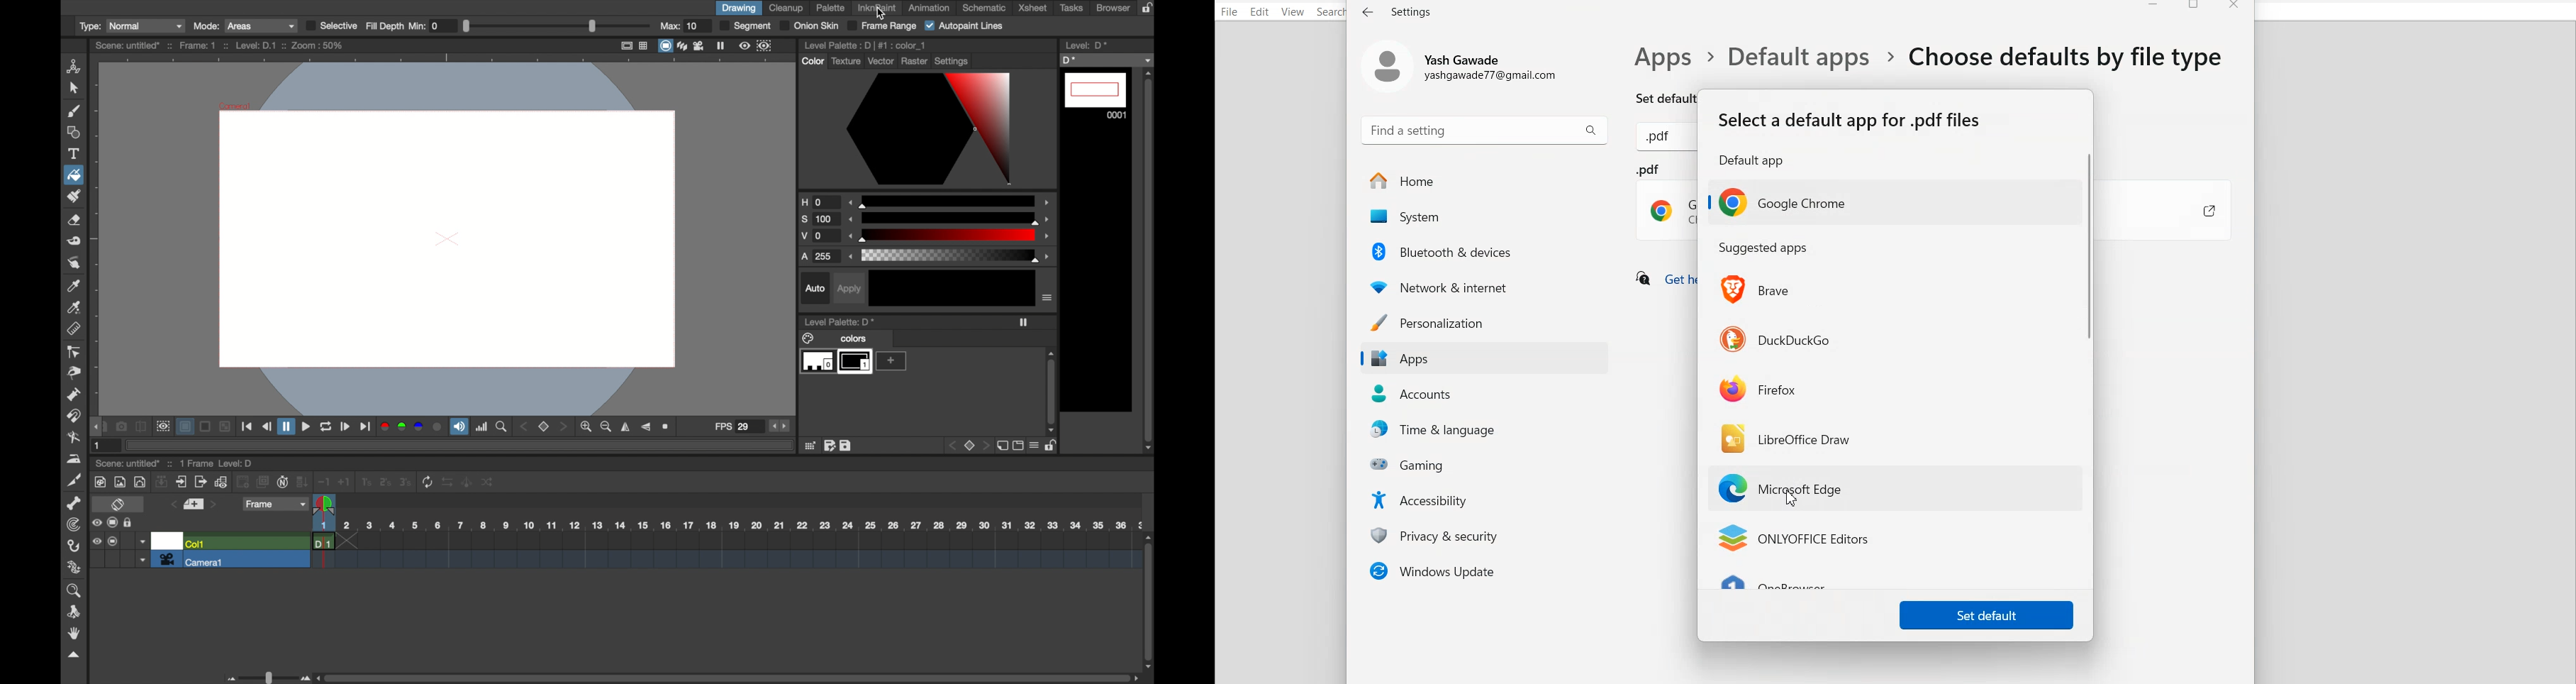  Describe the element at coordinates (664, 46) in the screenshot. I see `screen` at that location.